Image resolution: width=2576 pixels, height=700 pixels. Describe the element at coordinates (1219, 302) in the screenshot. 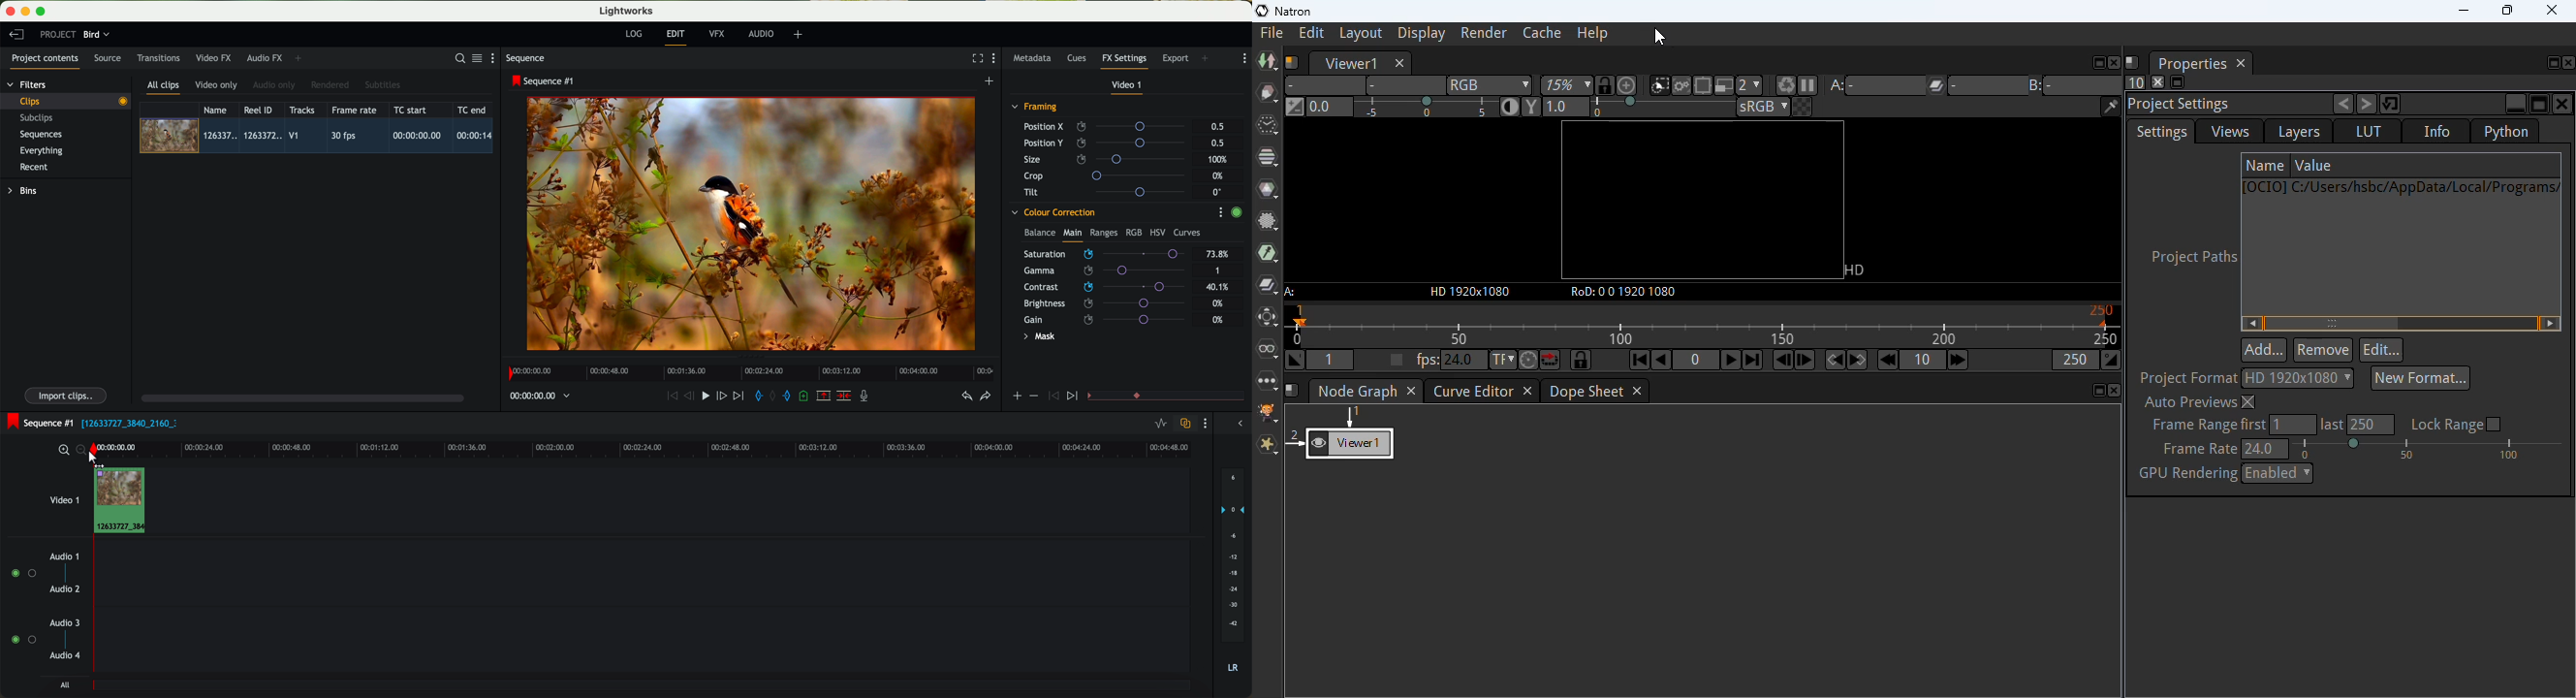

I see `0%` at that location.